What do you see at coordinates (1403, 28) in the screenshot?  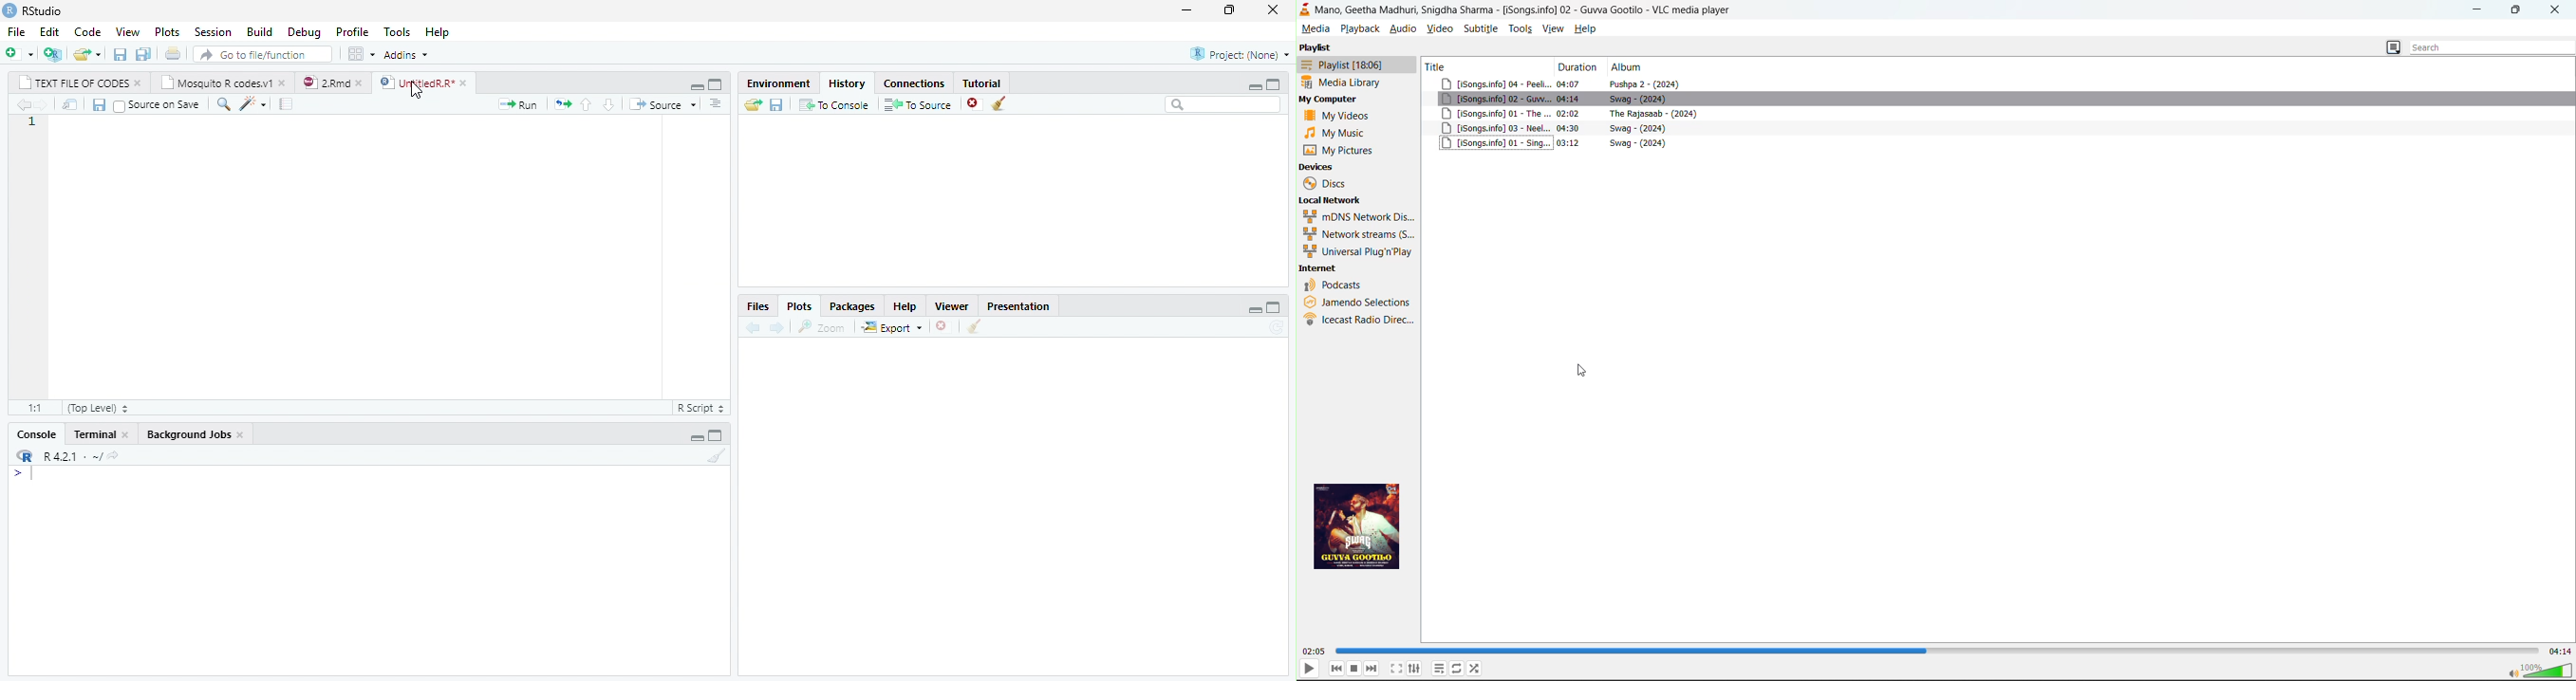 I see `audio` at bounding box center [1403, 28].